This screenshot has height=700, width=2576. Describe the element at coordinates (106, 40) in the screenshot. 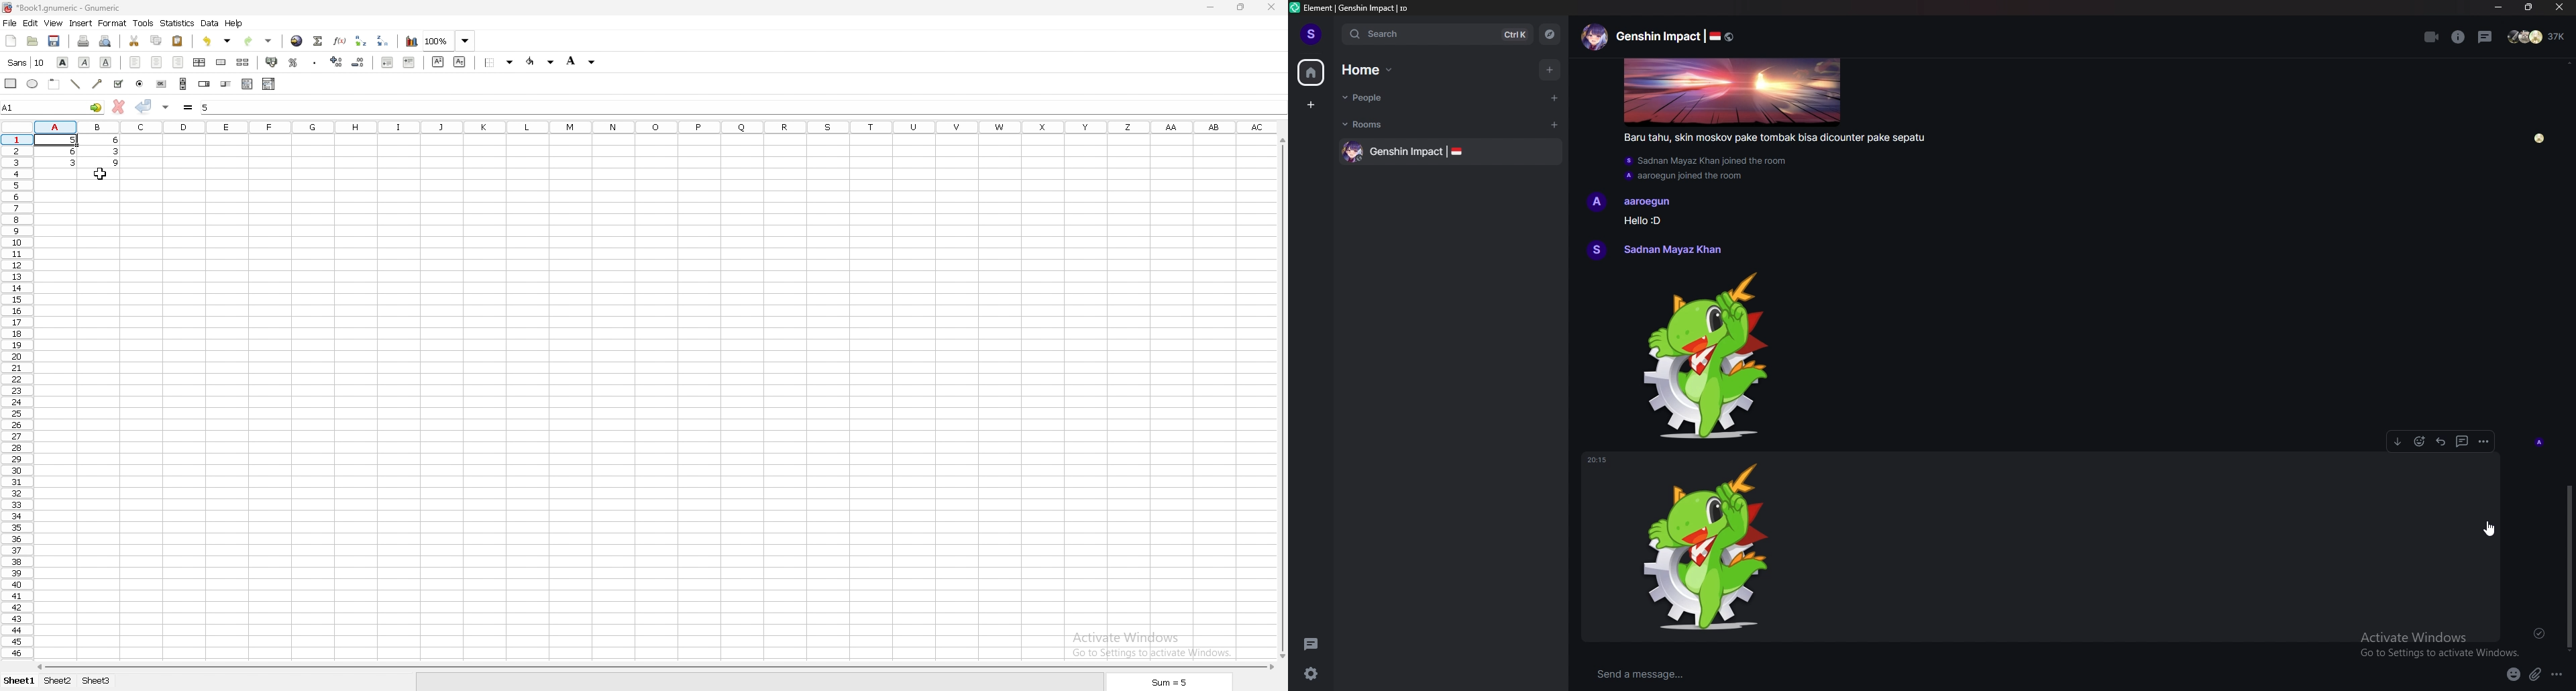

I see `print preview` at that location.